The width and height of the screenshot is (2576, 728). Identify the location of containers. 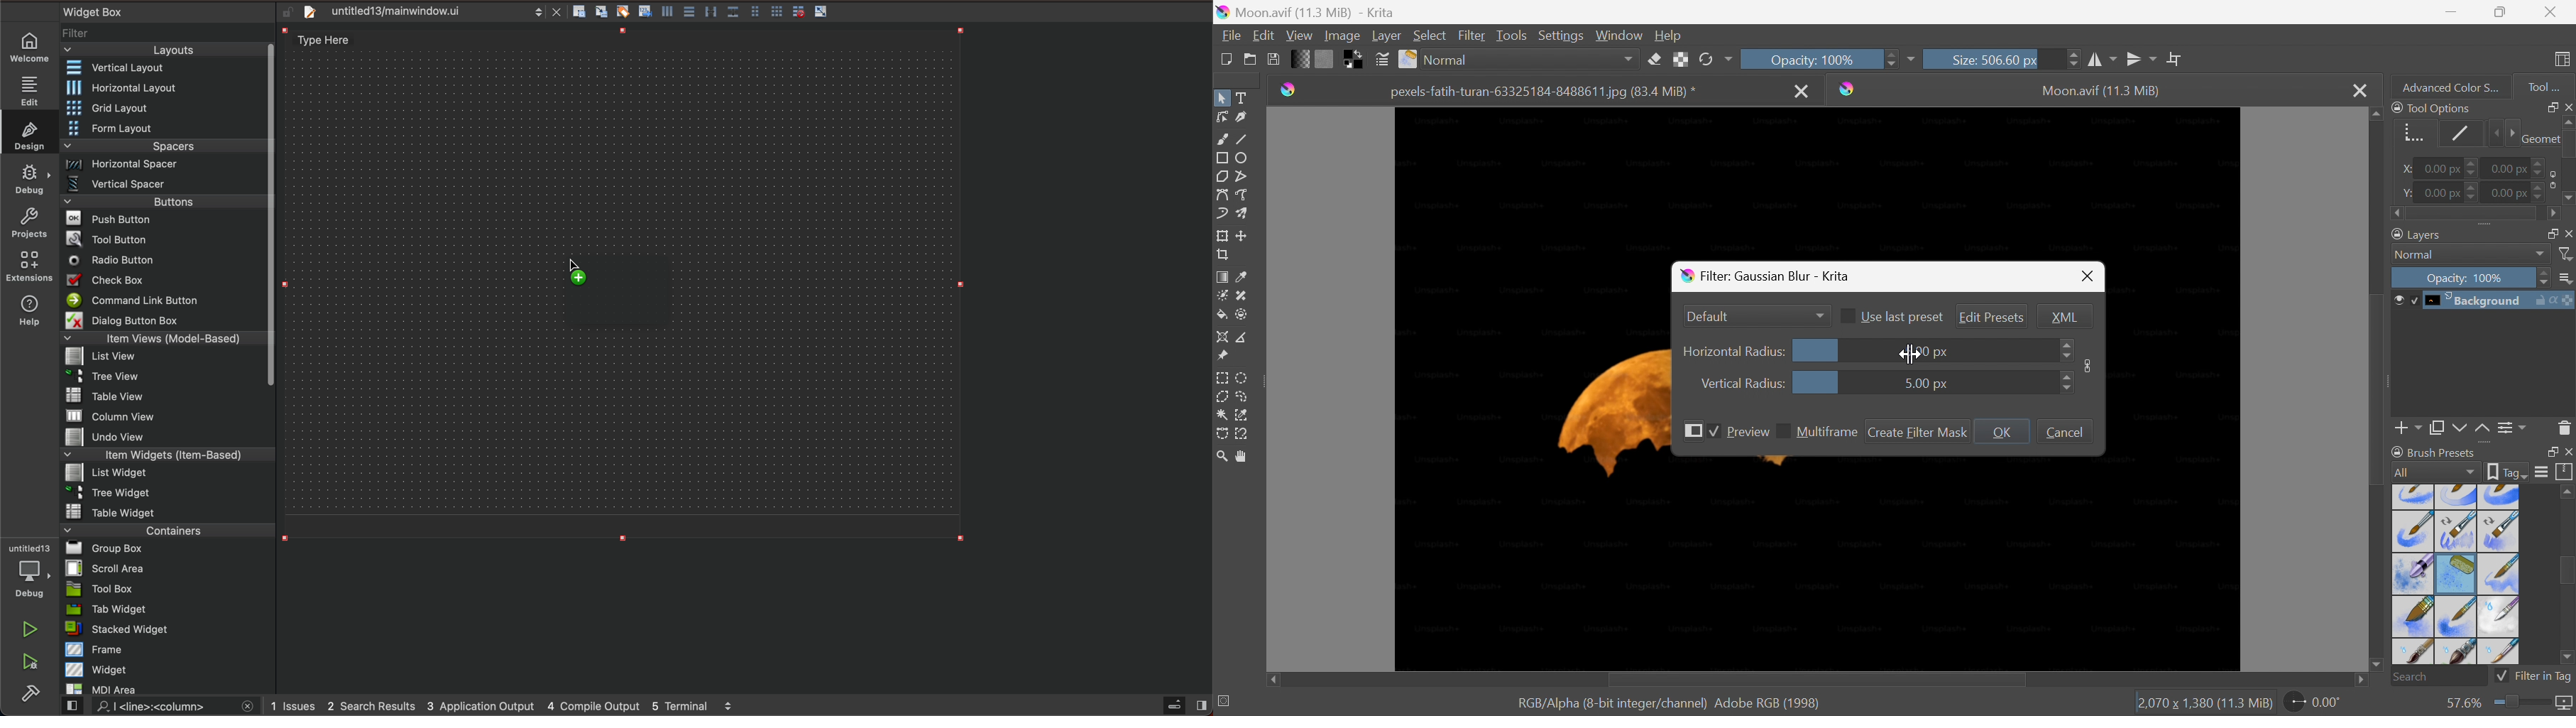
(167, 529).